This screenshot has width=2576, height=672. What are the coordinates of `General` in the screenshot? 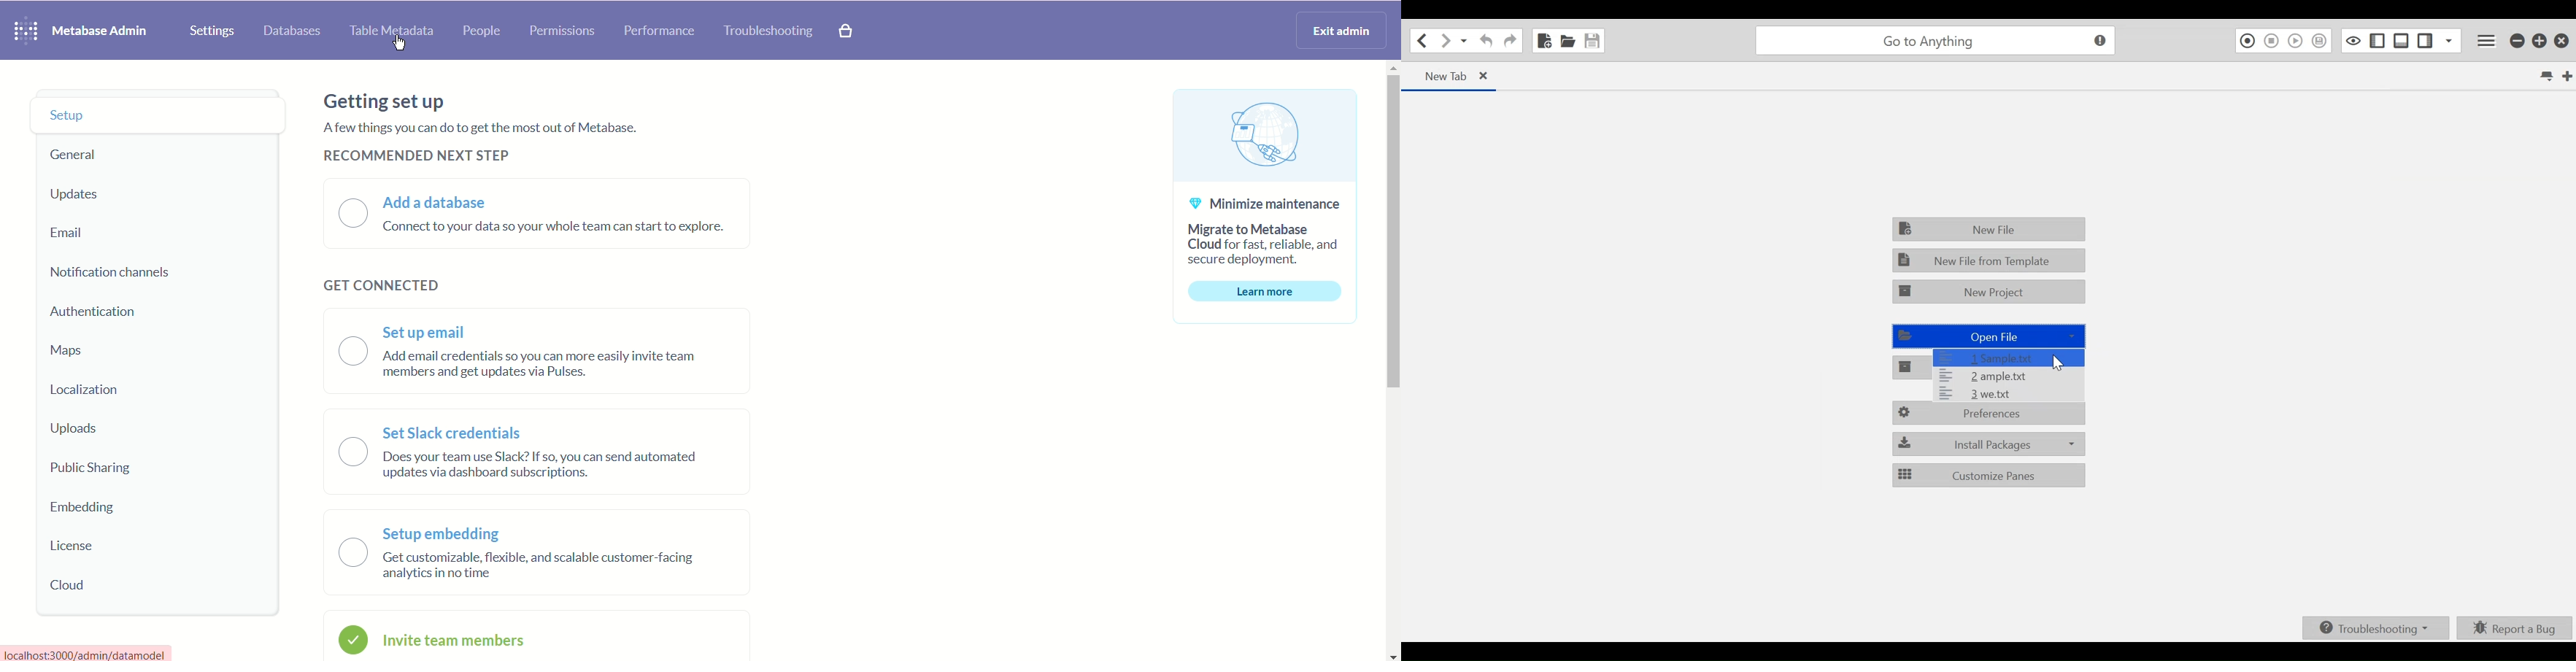 It's located at (102, 155).